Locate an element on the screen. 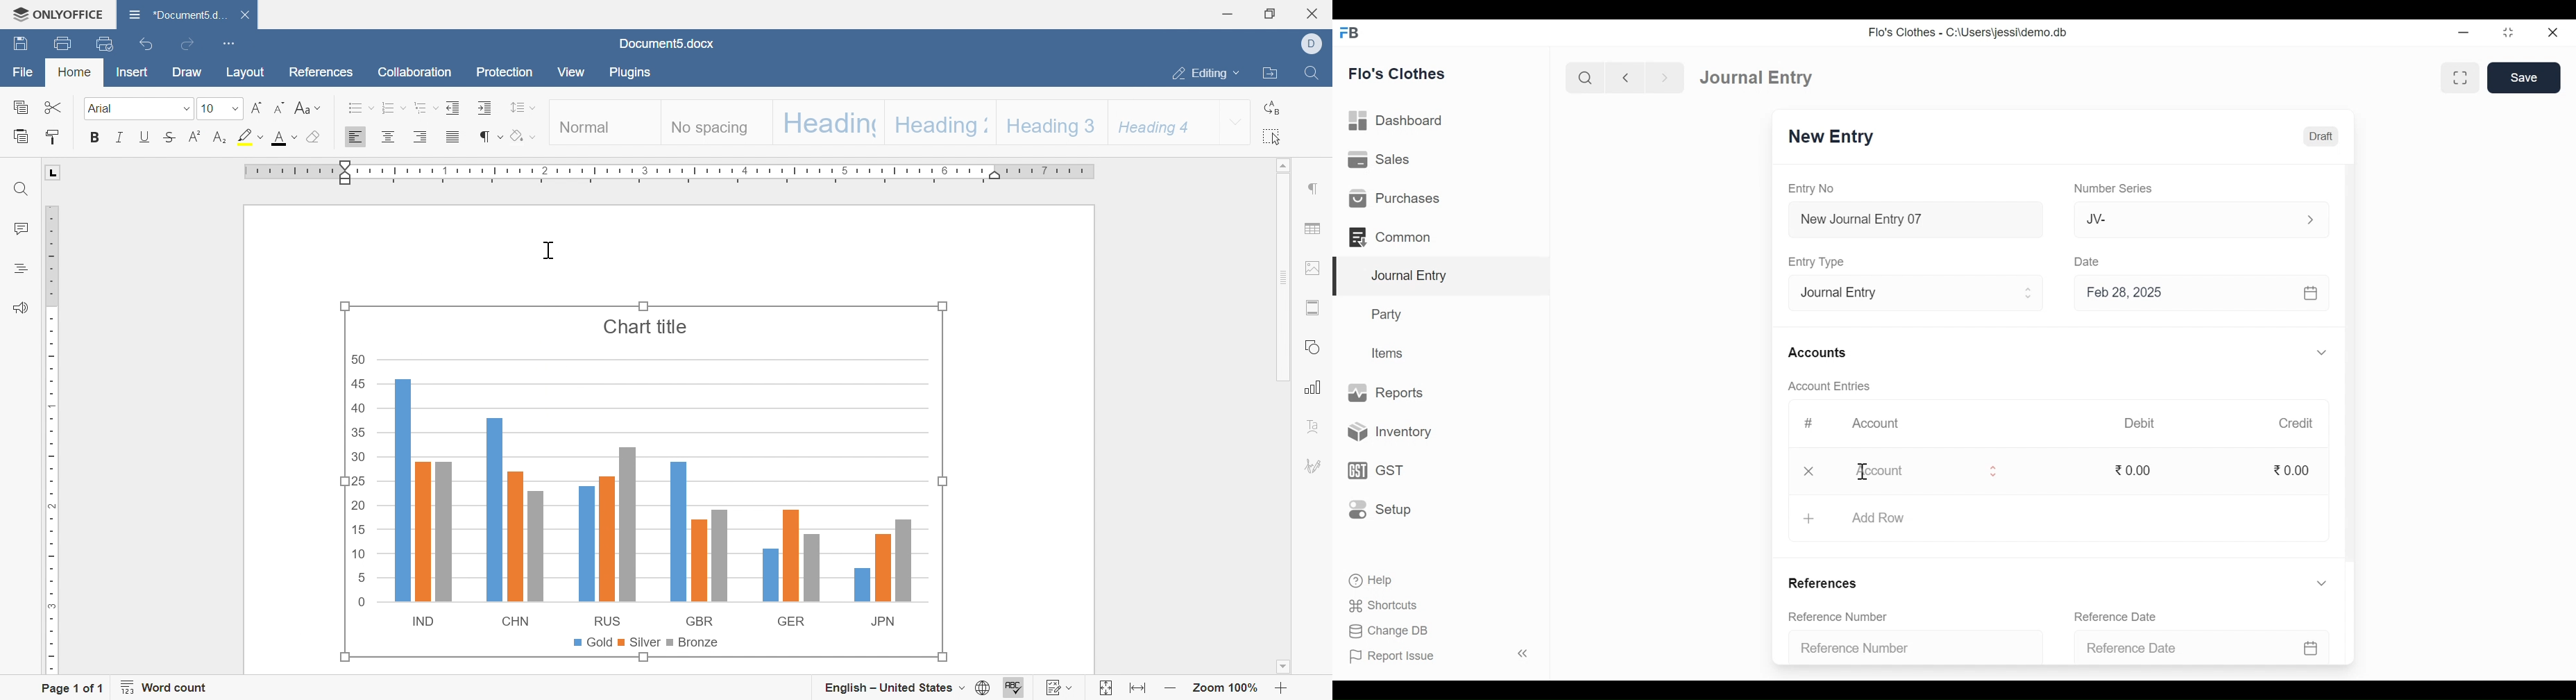  GST is located at coordinates (1374, 472).